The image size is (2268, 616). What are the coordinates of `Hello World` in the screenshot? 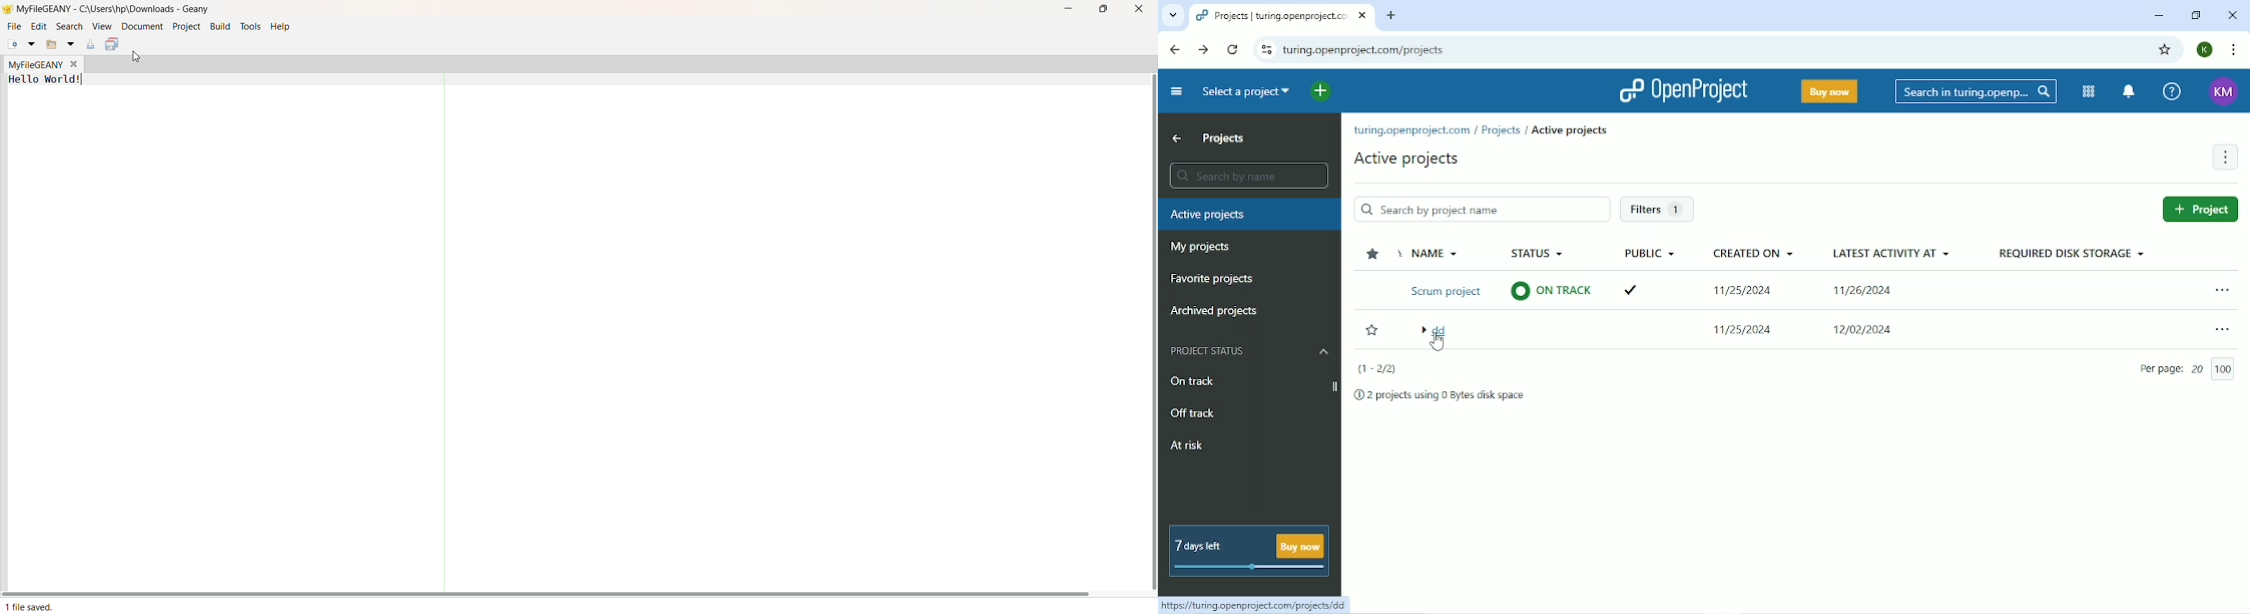 It's located at (42, 80).